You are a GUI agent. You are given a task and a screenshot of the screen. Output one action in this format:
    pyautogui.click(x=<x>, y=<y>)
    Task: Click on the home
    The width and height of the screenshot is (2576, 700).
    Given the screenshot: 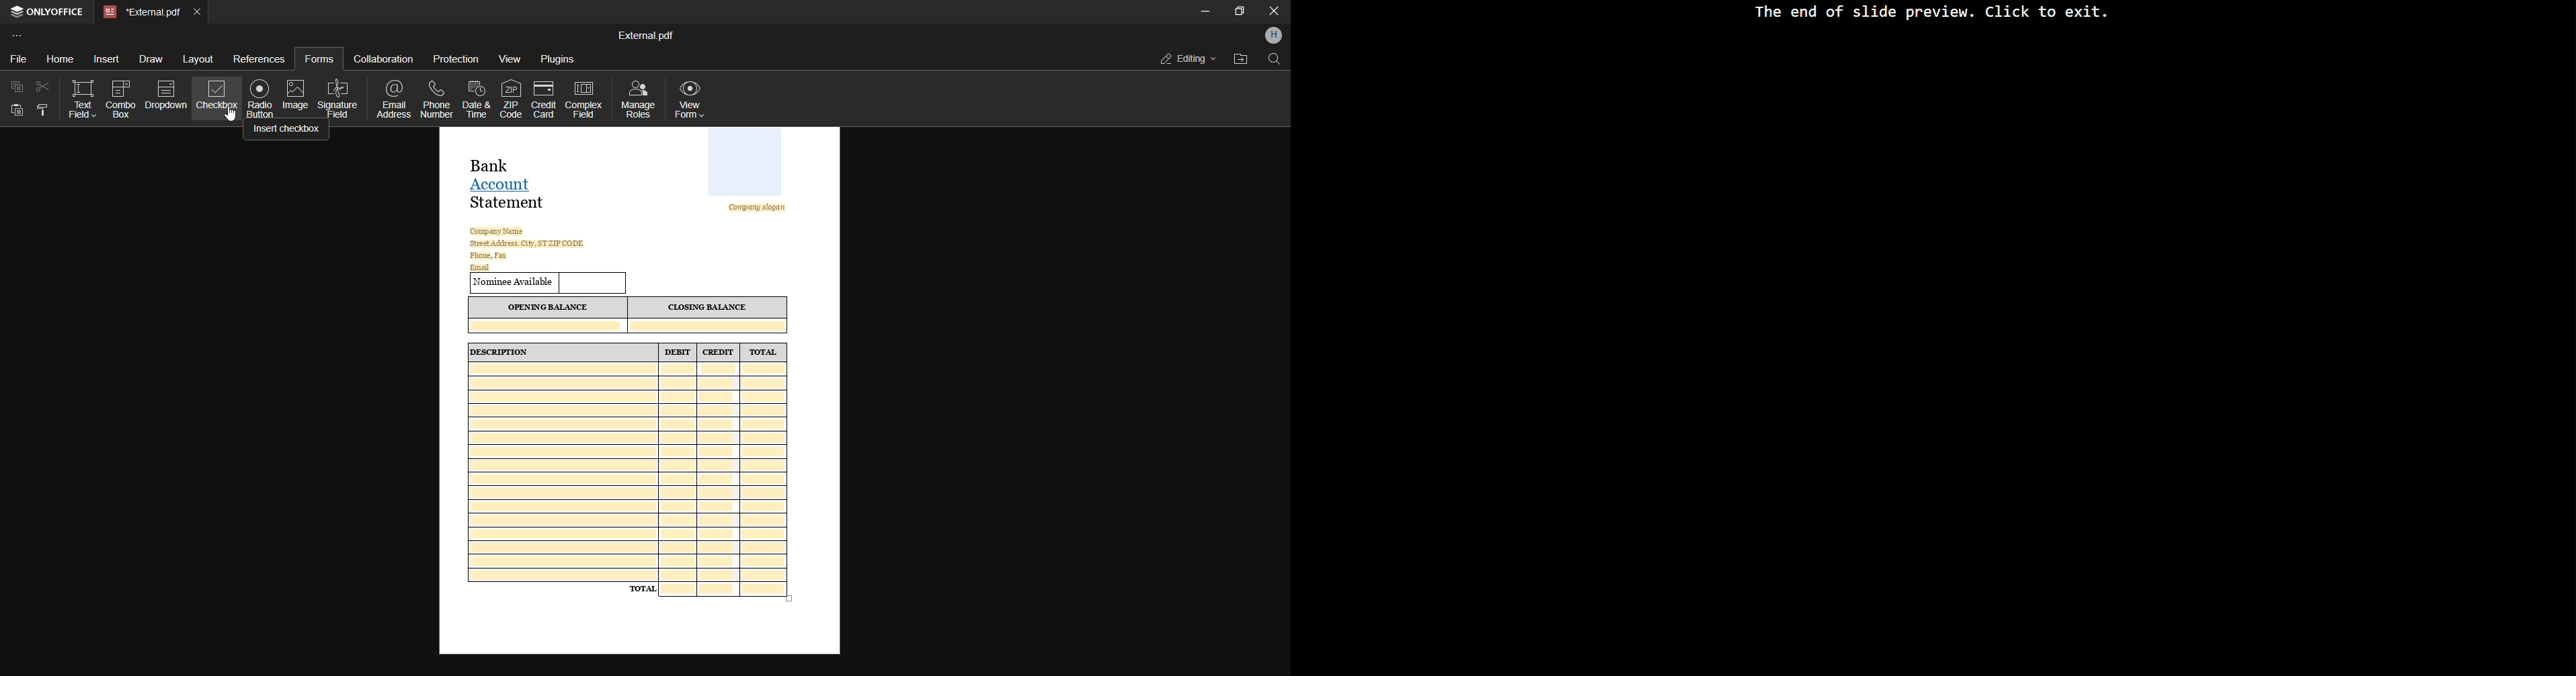 What is the action you would take?
    pyautogui.click(x=55, y=56)
    